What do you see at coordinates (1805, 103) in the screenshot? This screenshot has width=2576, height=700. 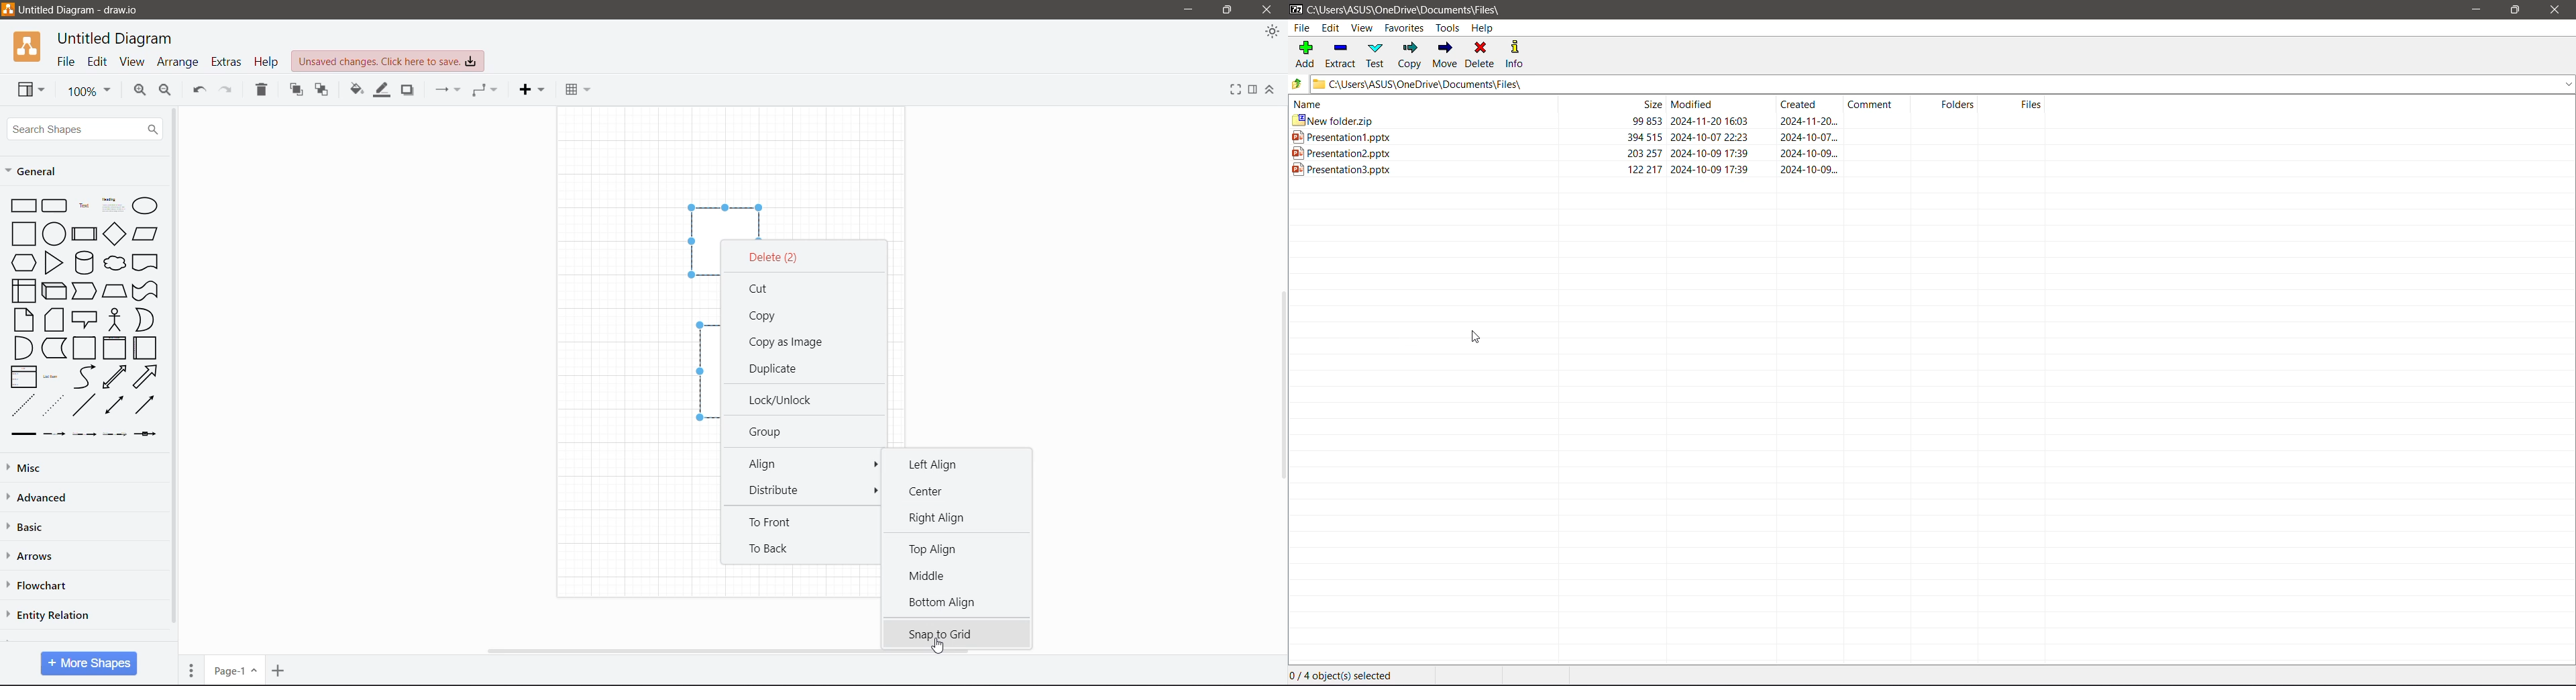 I see `created` at bounding box center [1805, 103].